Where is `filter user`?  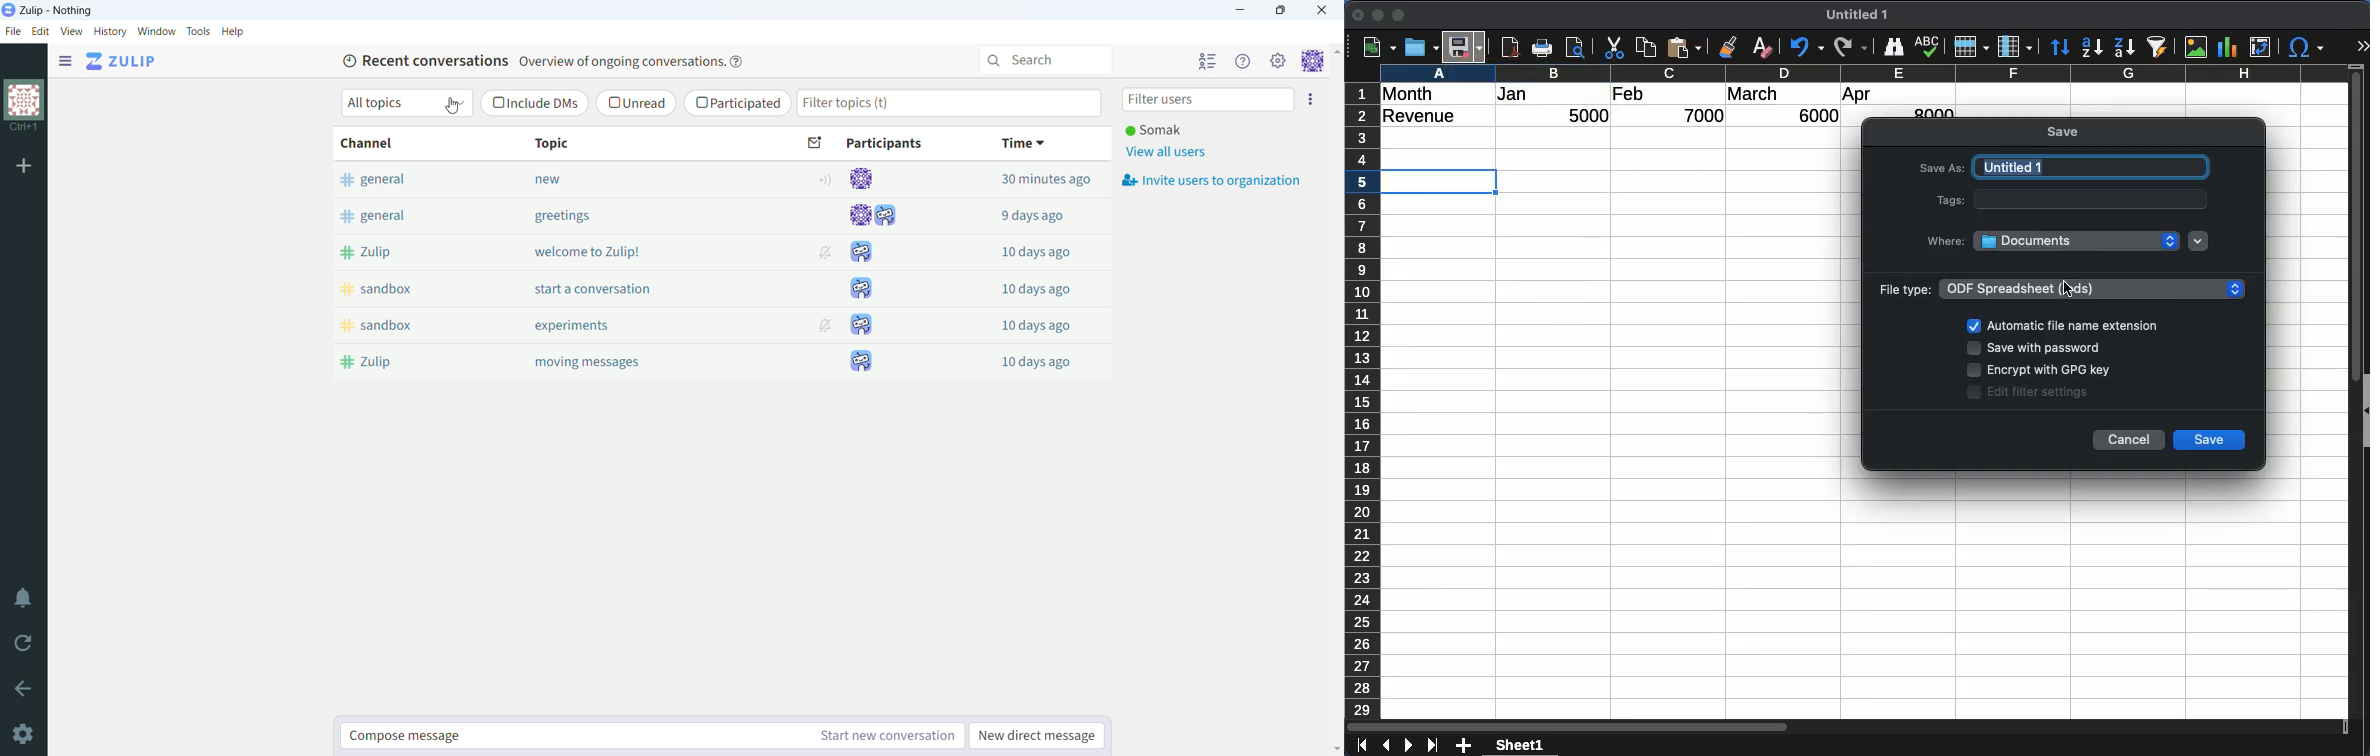 filter user is located at coordinates (1208, 99).